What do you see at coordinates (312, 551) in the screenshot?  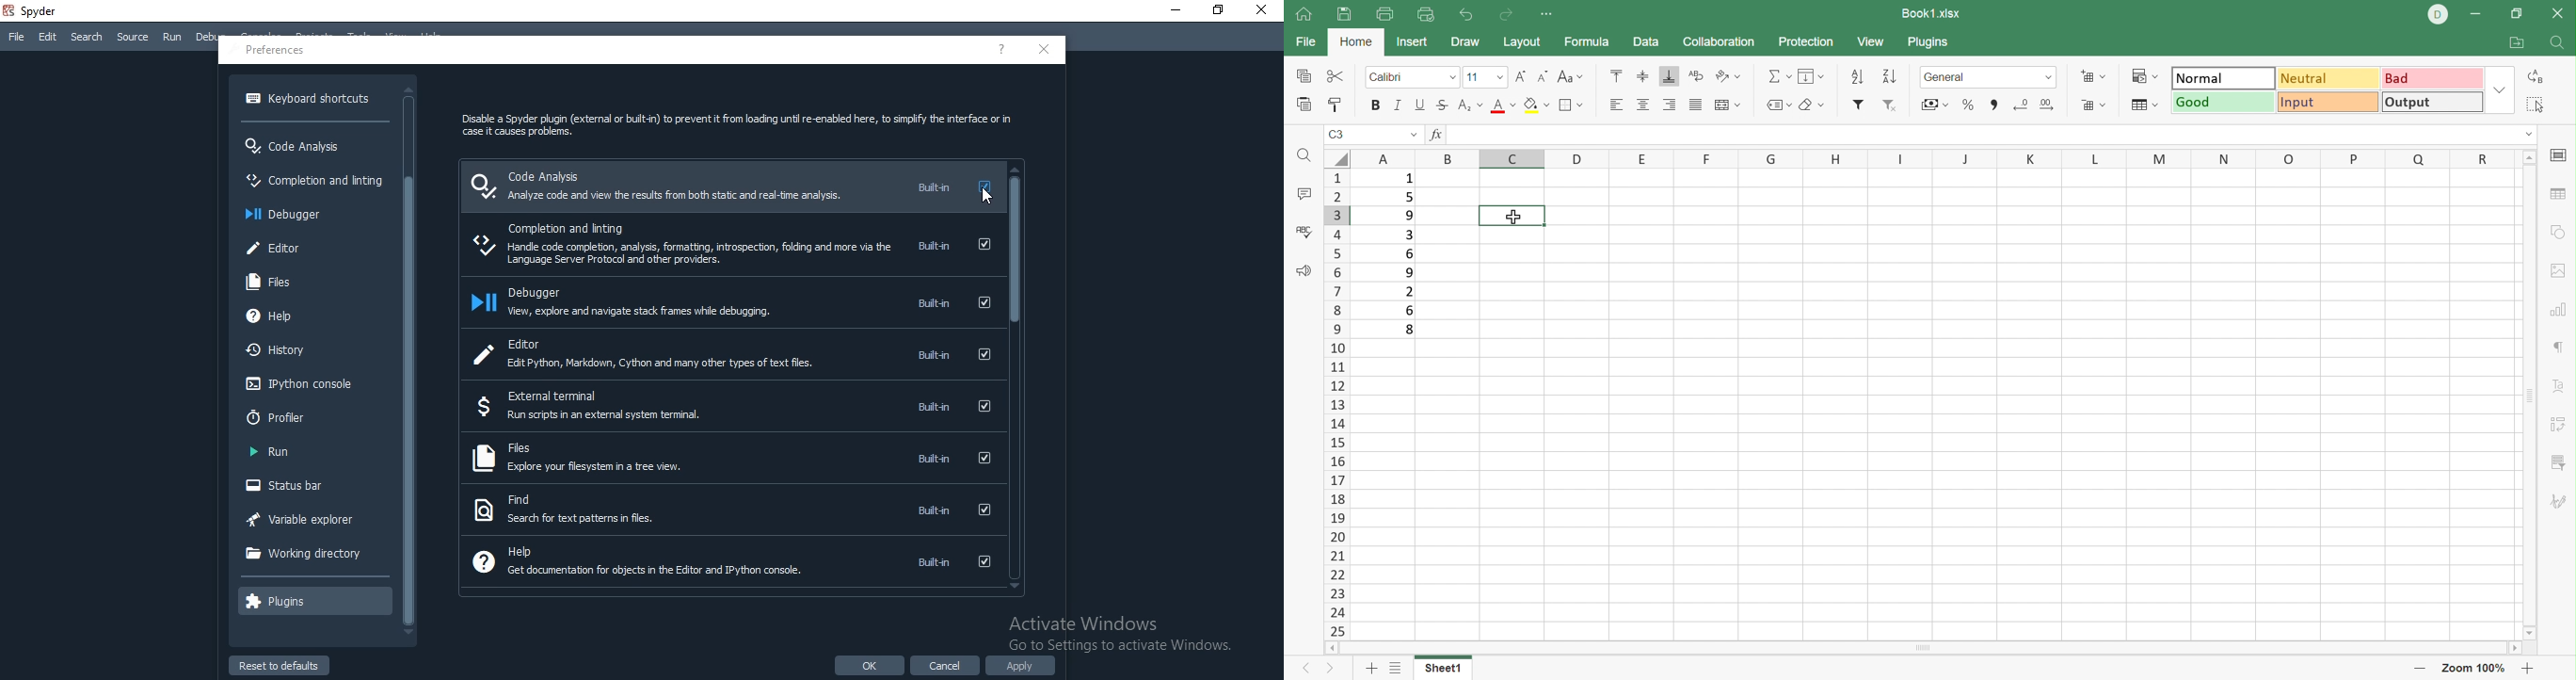 I see `working directory` at bounding box center [312, 551].